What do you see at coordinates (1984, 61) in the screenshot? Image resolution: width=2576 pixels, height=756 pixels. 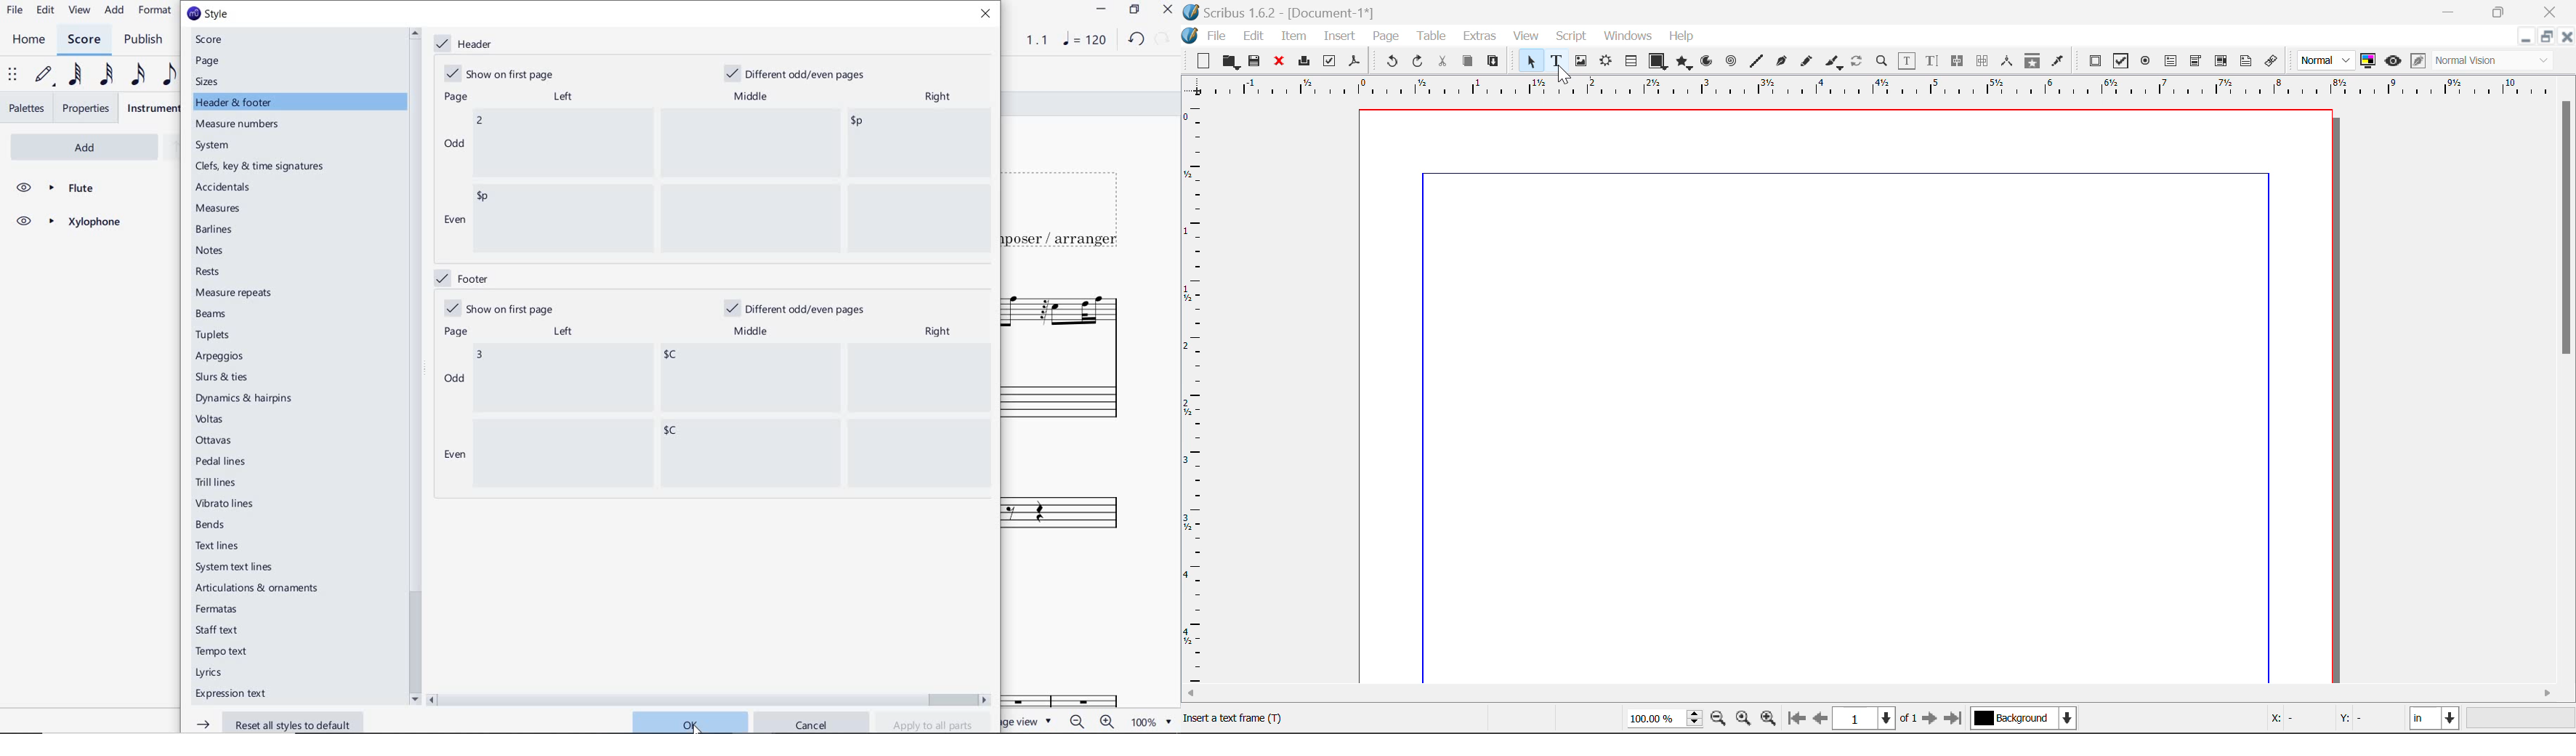 I see `Delink Frames` at bounding box center [1984, 61].